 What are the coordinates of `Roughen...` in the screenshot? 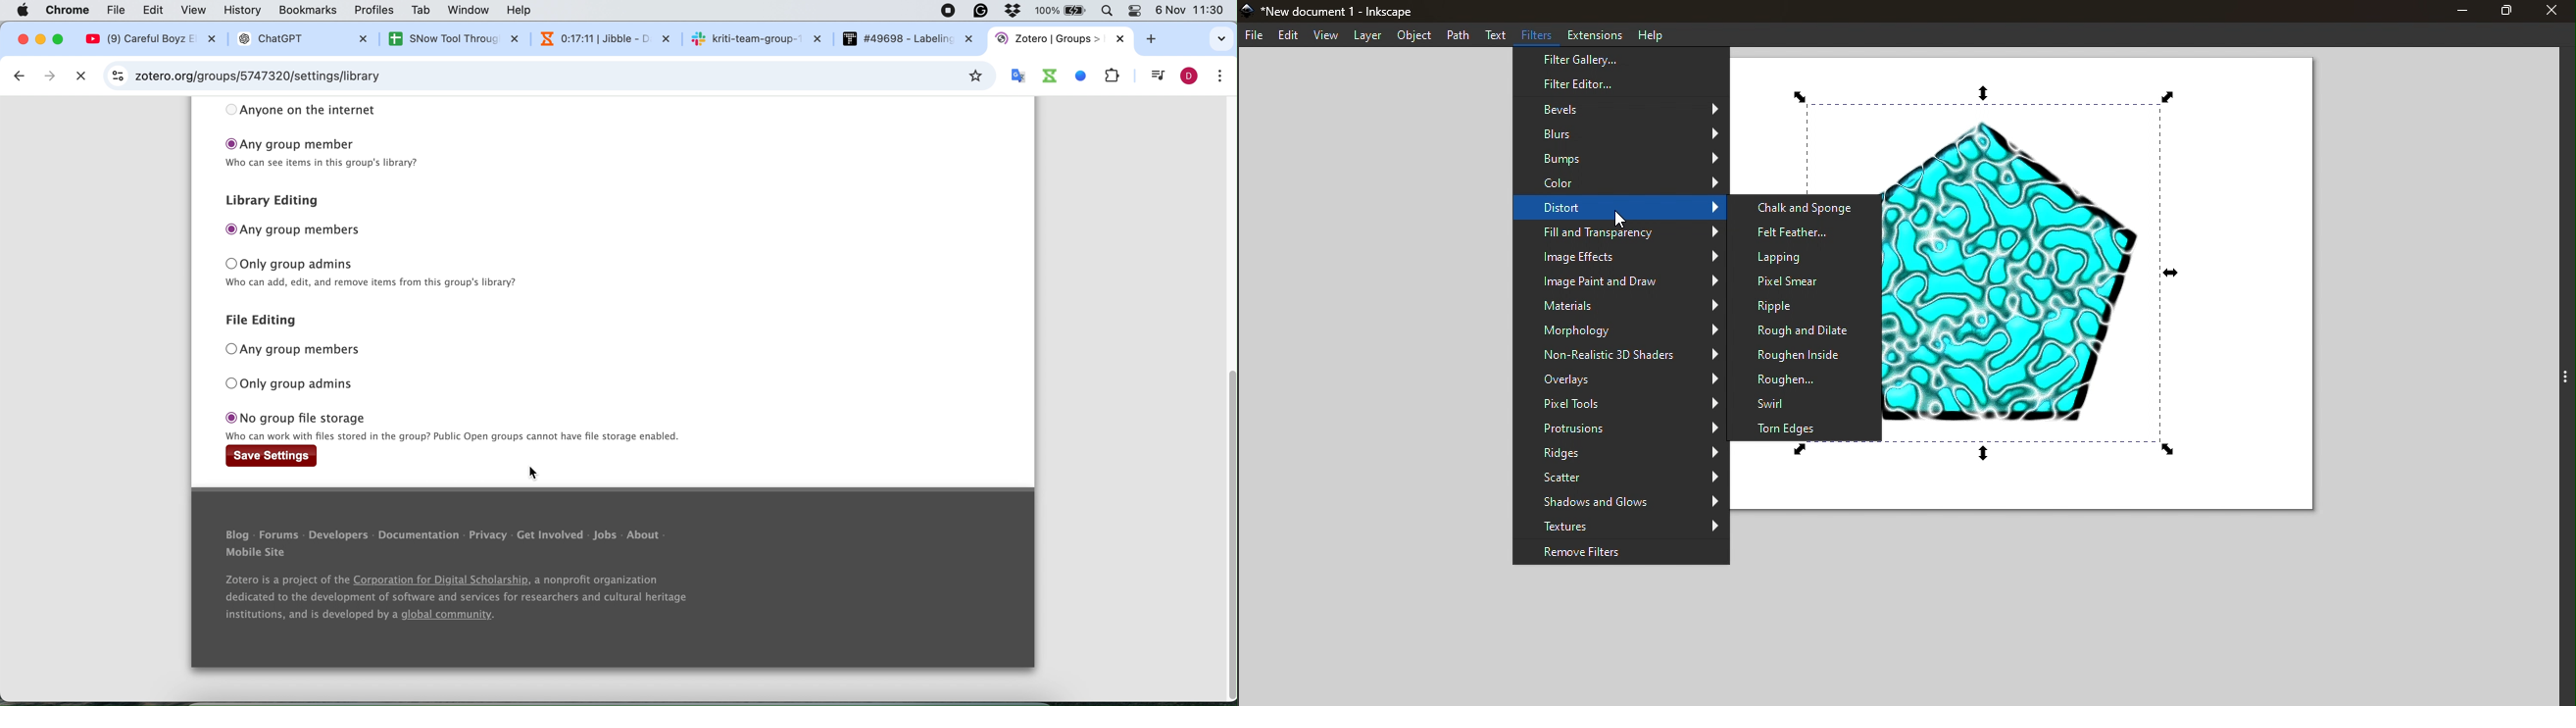 It's located at (1805, 378).